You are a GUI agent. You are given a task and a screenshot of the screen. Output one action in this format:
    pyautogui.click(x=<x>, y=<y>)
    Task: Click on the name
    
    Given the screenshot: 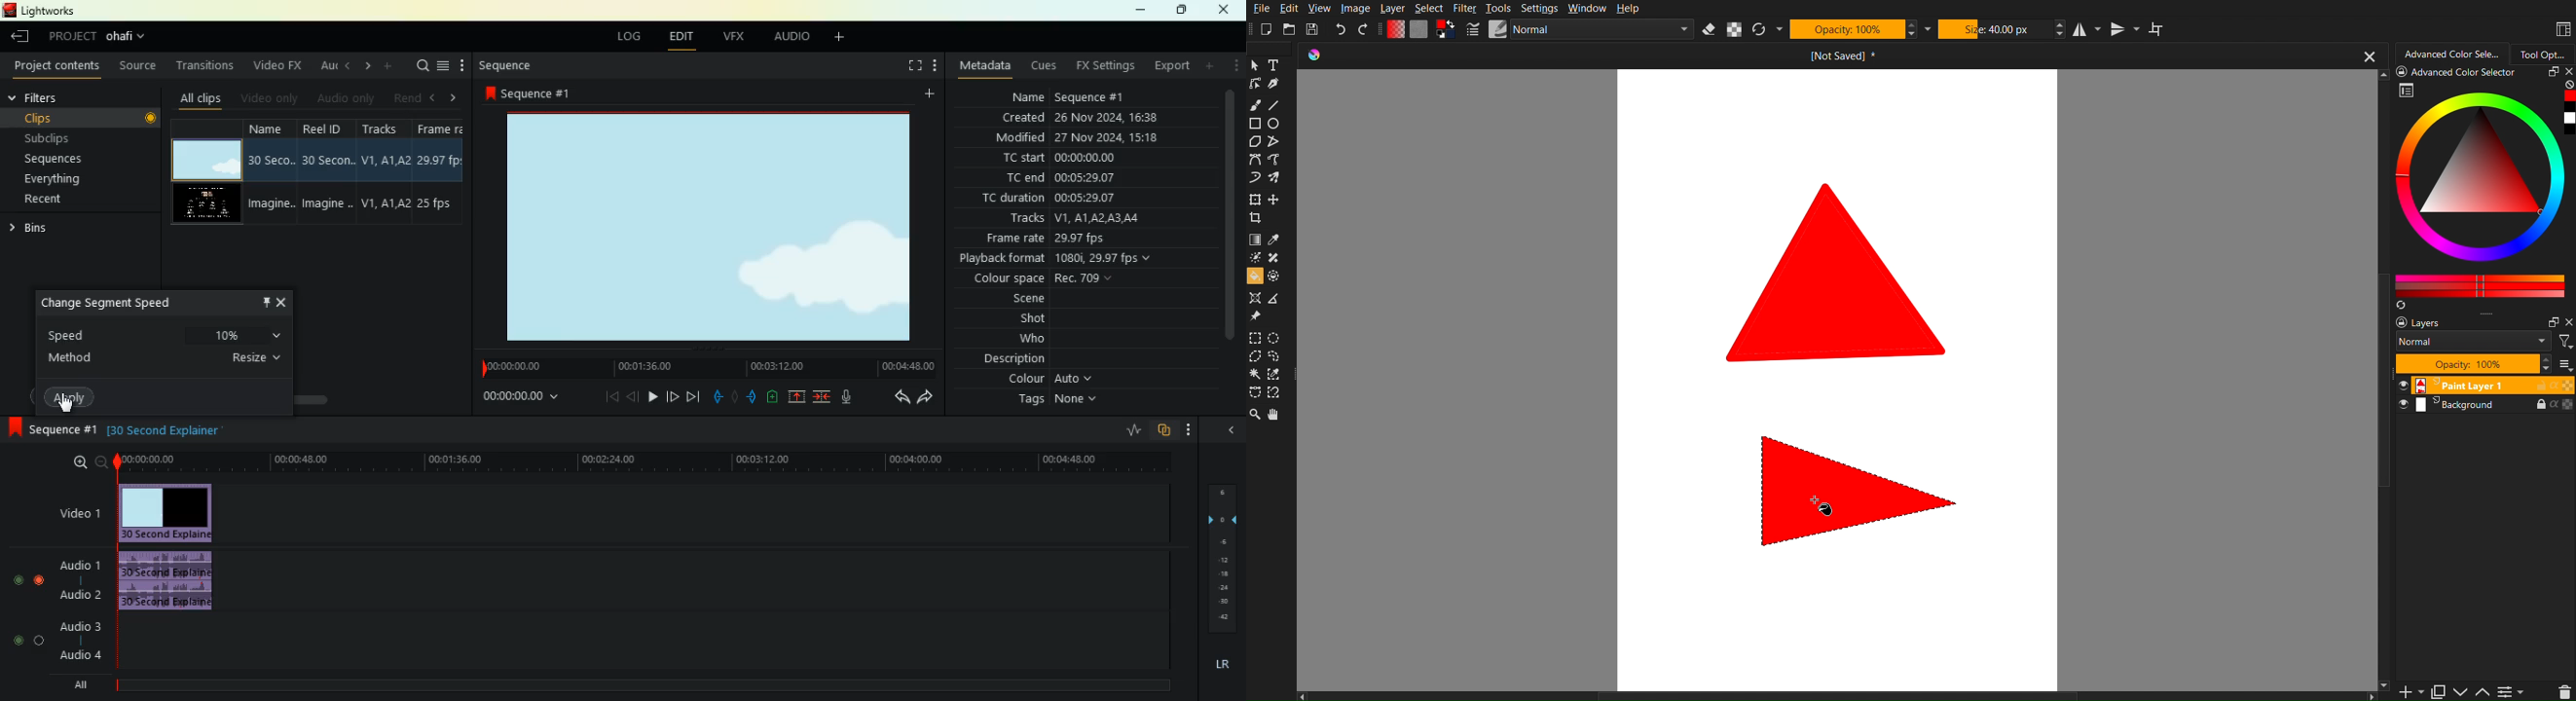 What is the action you would take?
    pyautogui.click(x=1063, y=96)
    